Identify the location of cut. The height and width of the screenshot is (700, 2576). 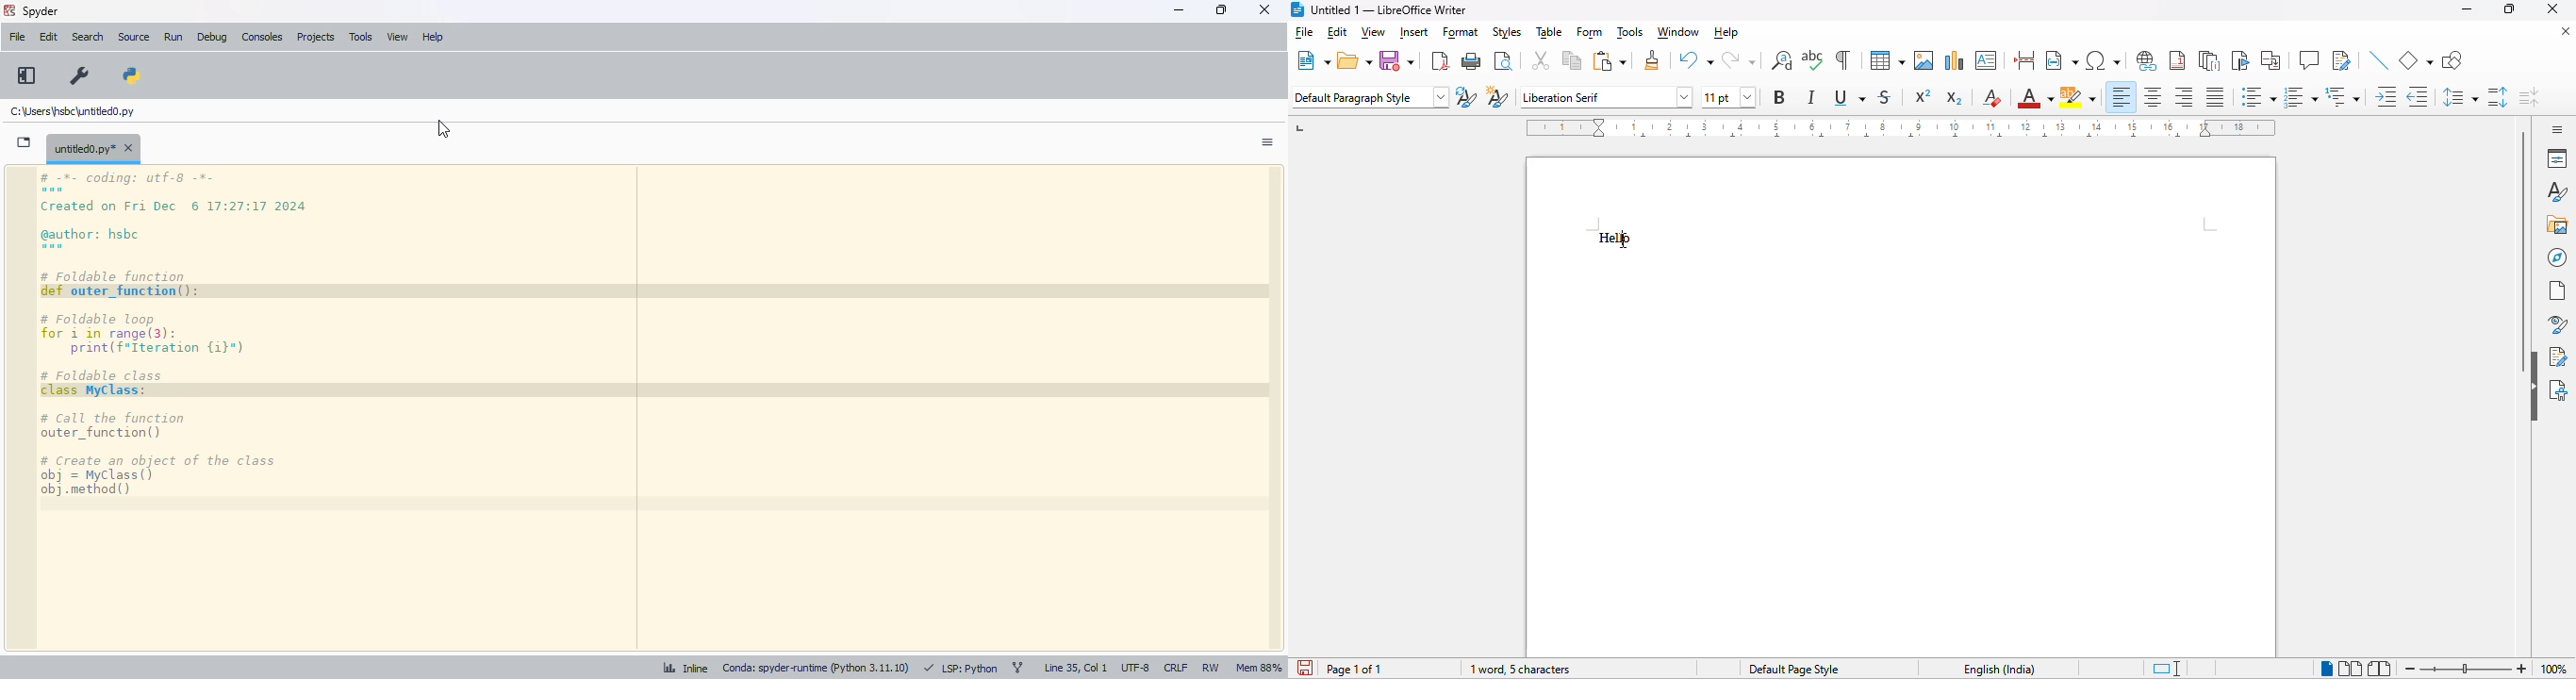
(1542, 61).